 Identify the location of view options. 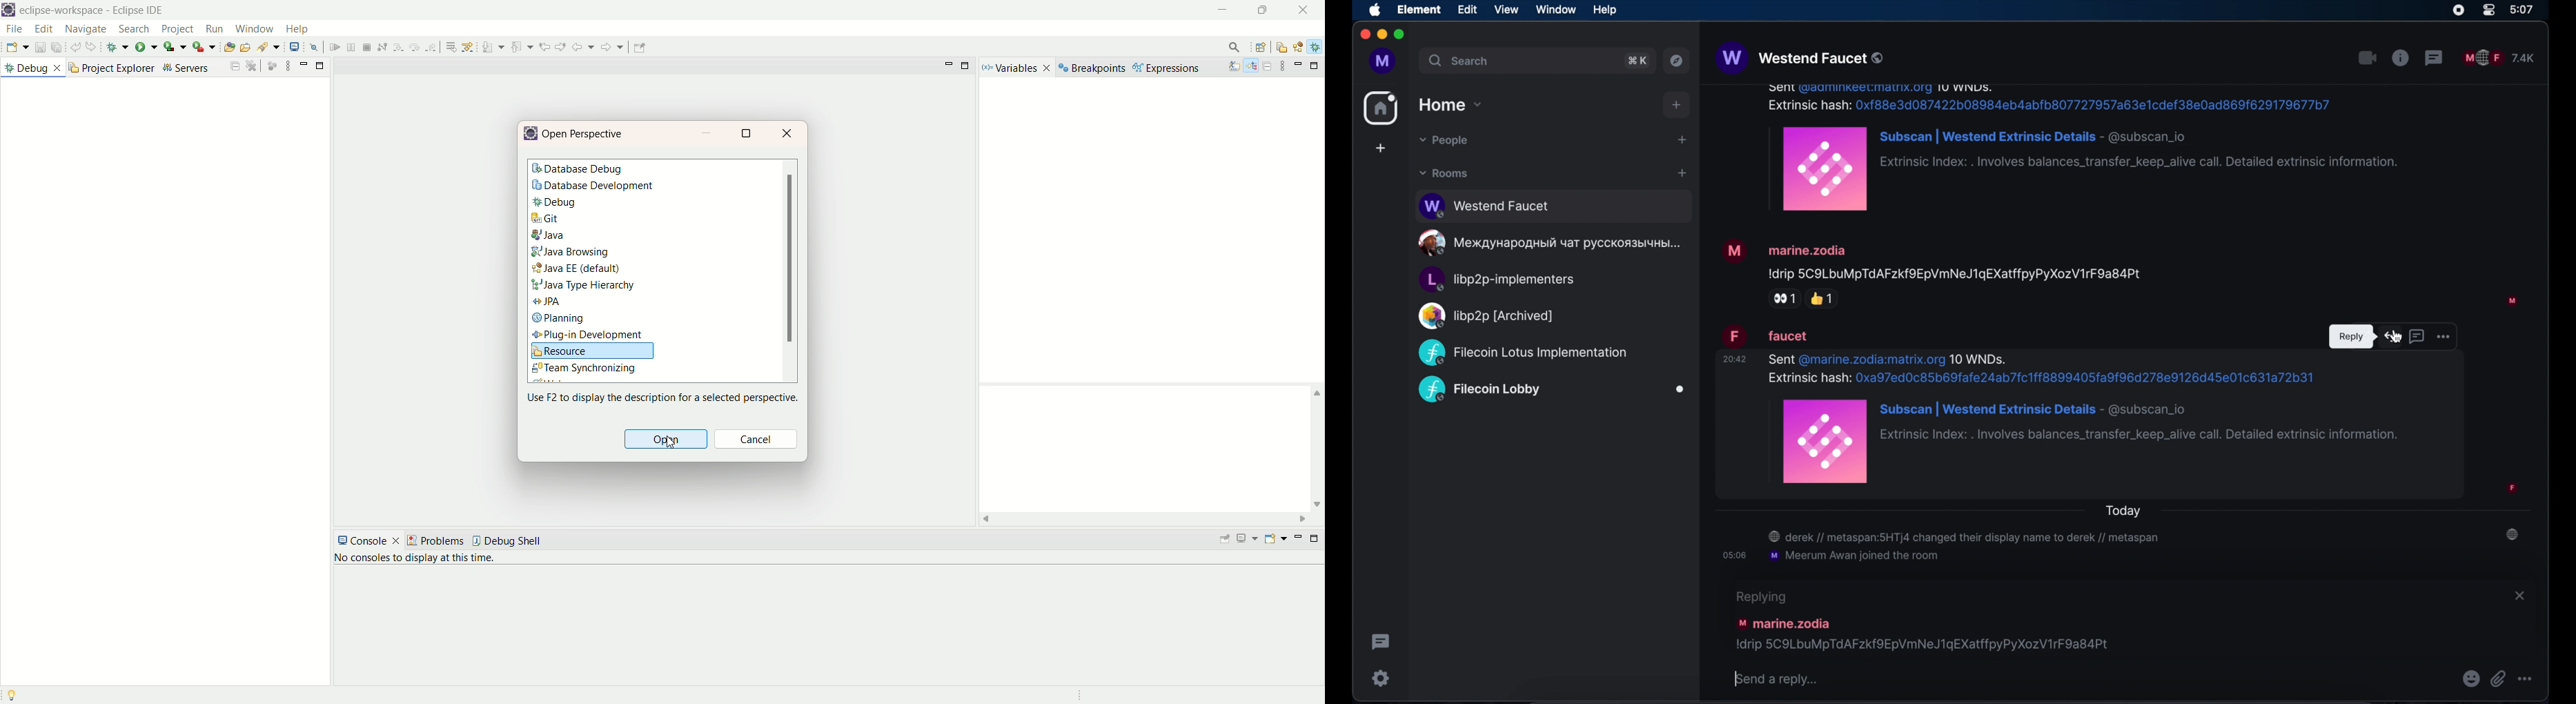
(289, 66).